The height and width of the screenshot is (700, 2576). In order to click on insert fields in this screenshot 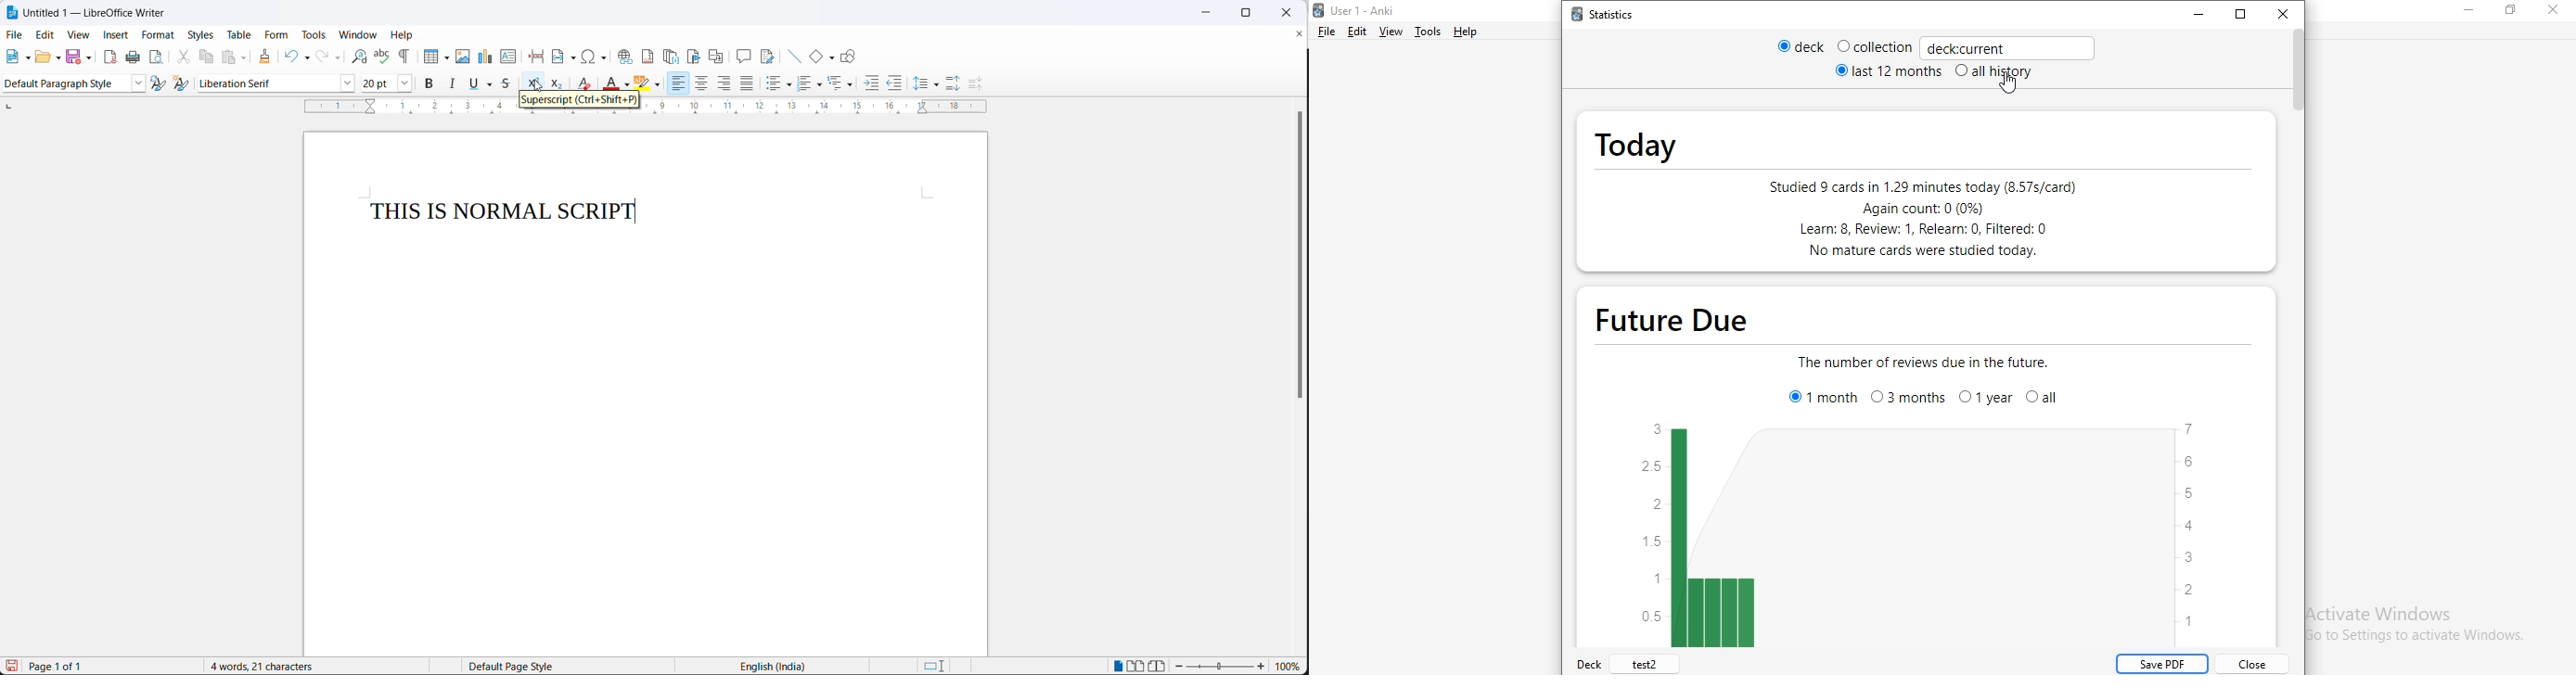, I will do `click(563, 54)`.